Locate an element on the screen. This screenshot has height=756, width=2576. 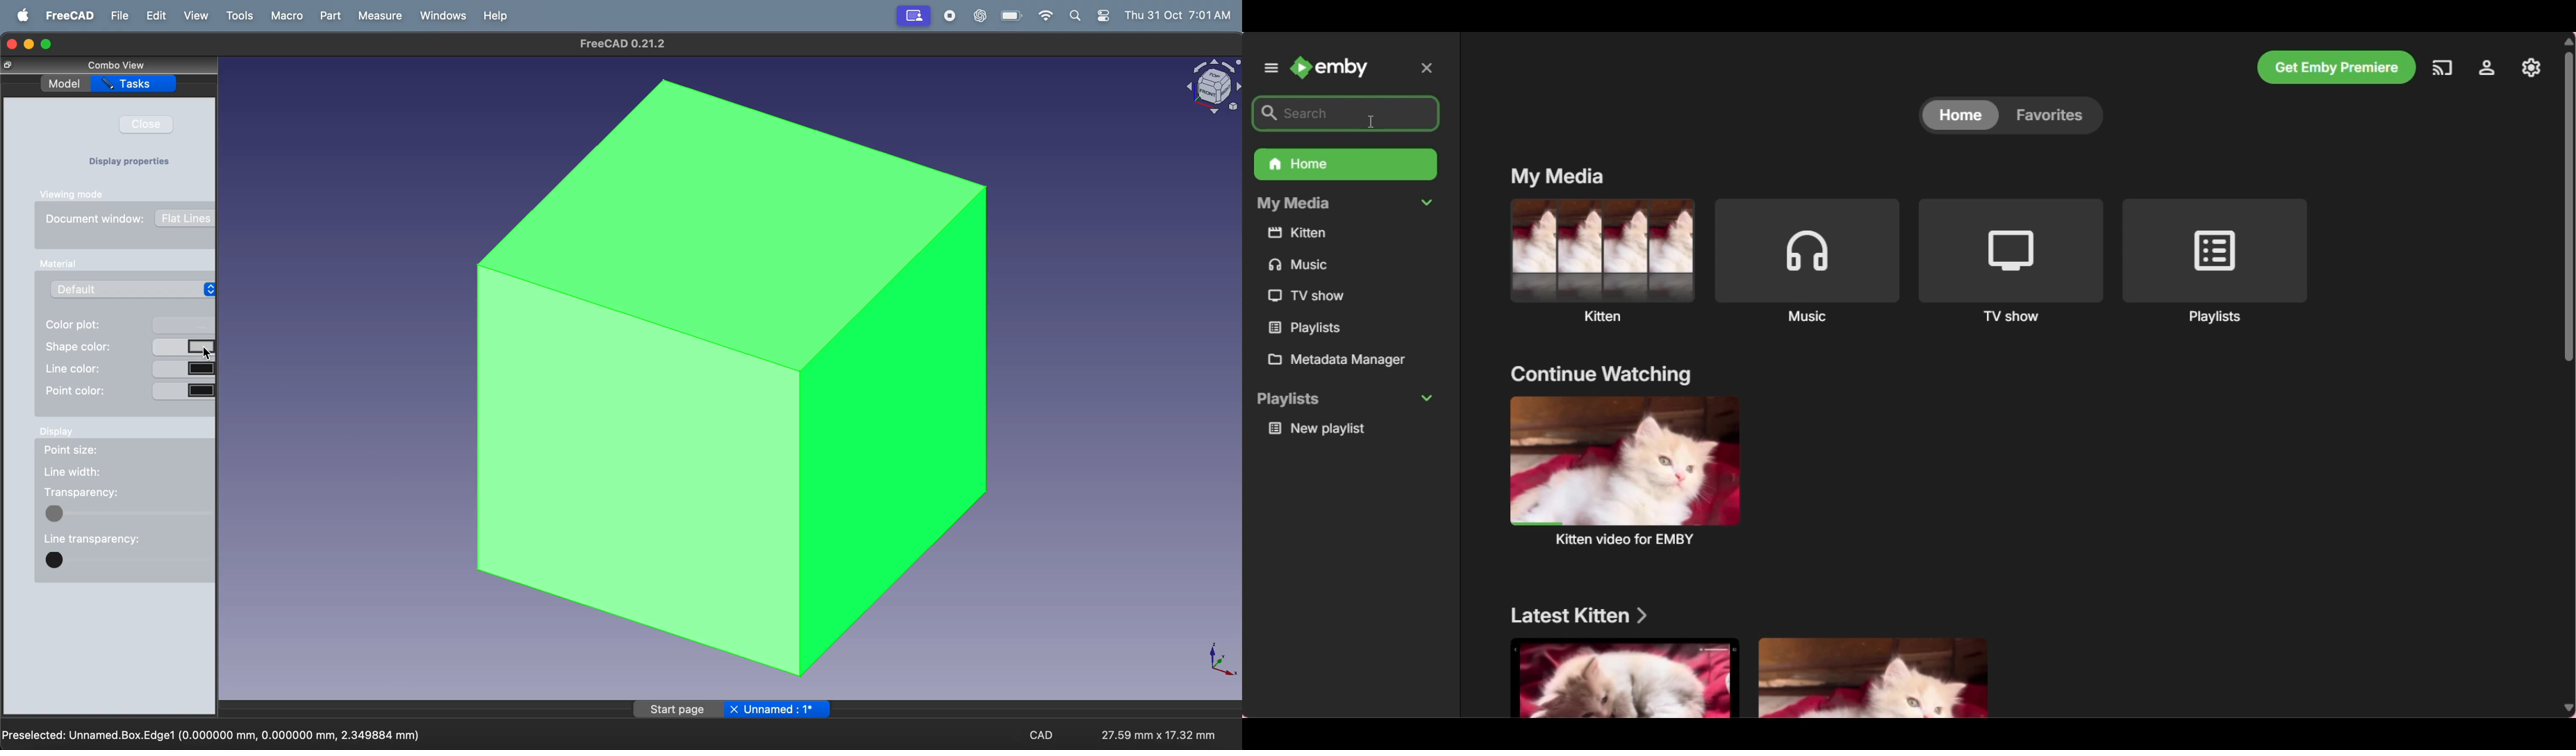
favorites is located at coordinates (2054, 115).